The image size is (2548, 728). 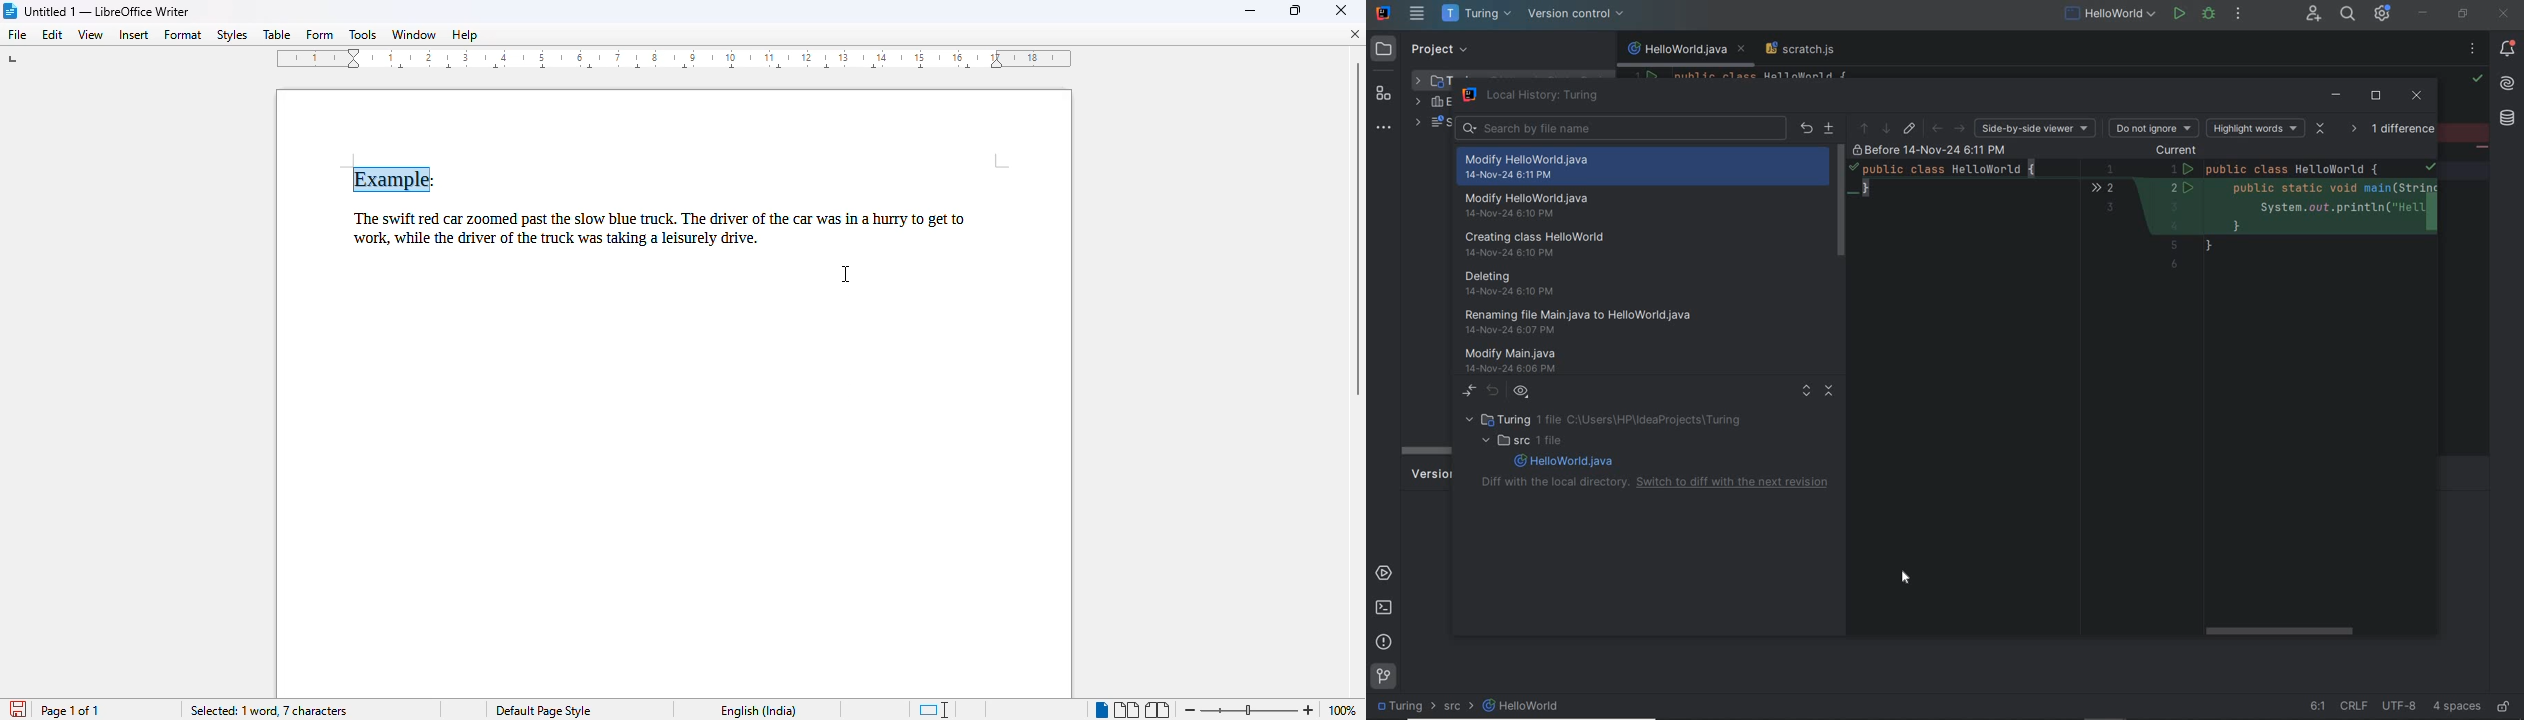 I want to click on modify helloworld.java, so click(x=1636, y=165).